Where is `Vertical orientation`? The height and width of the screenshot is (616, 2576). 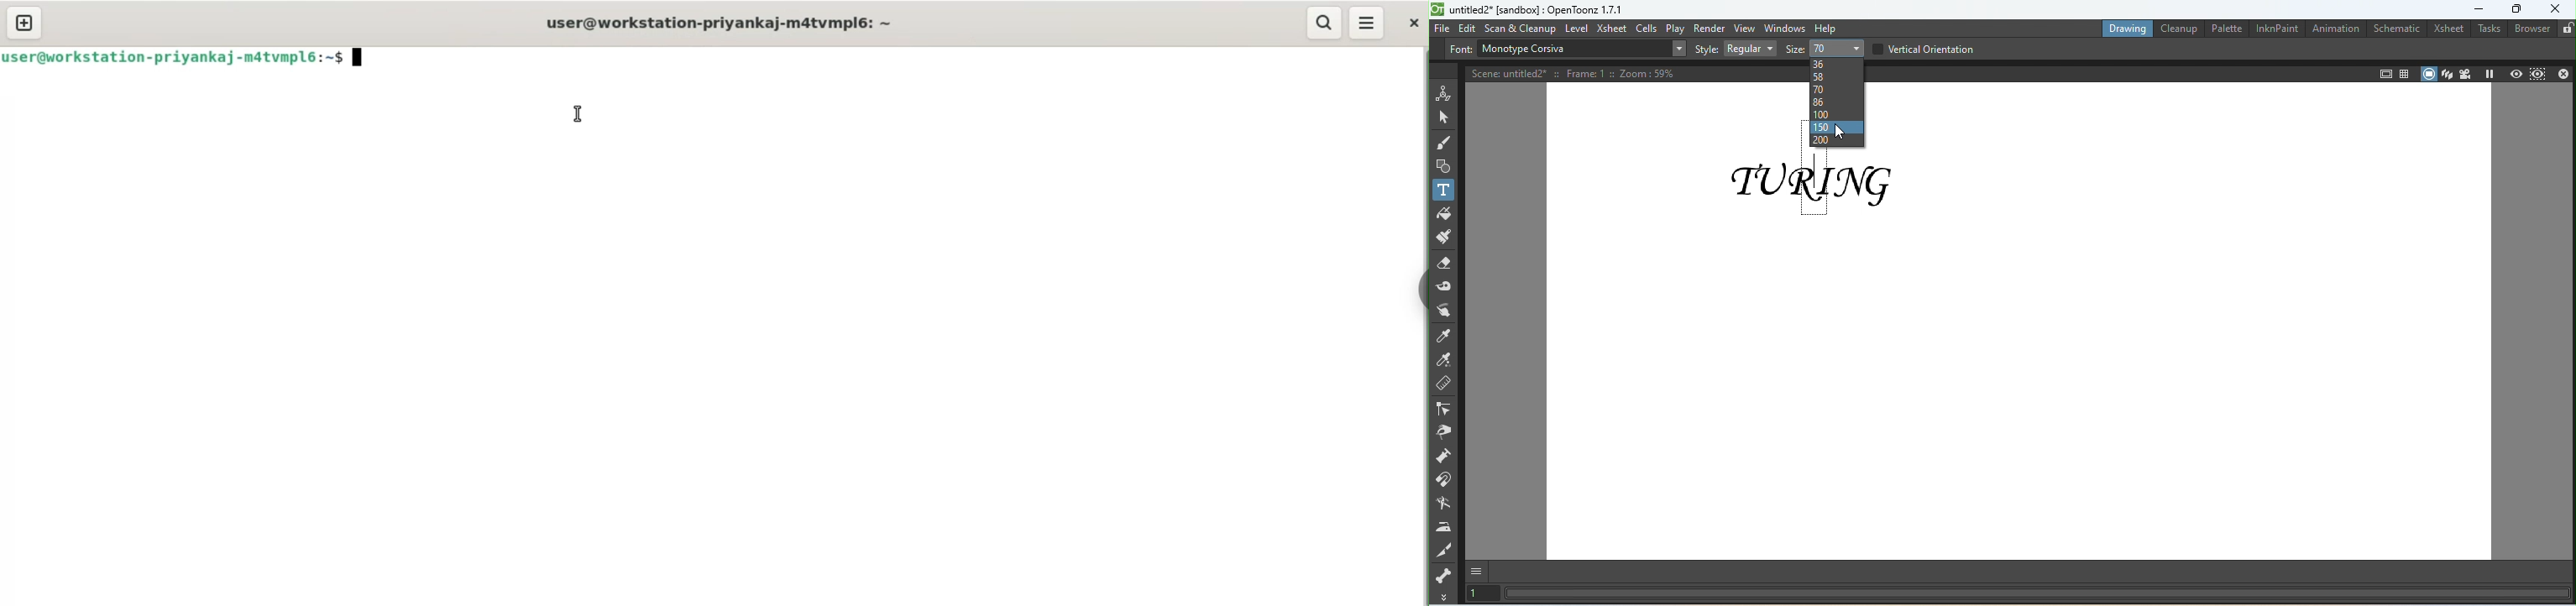 Vertical orientation is located at coordinates (1924, 47).